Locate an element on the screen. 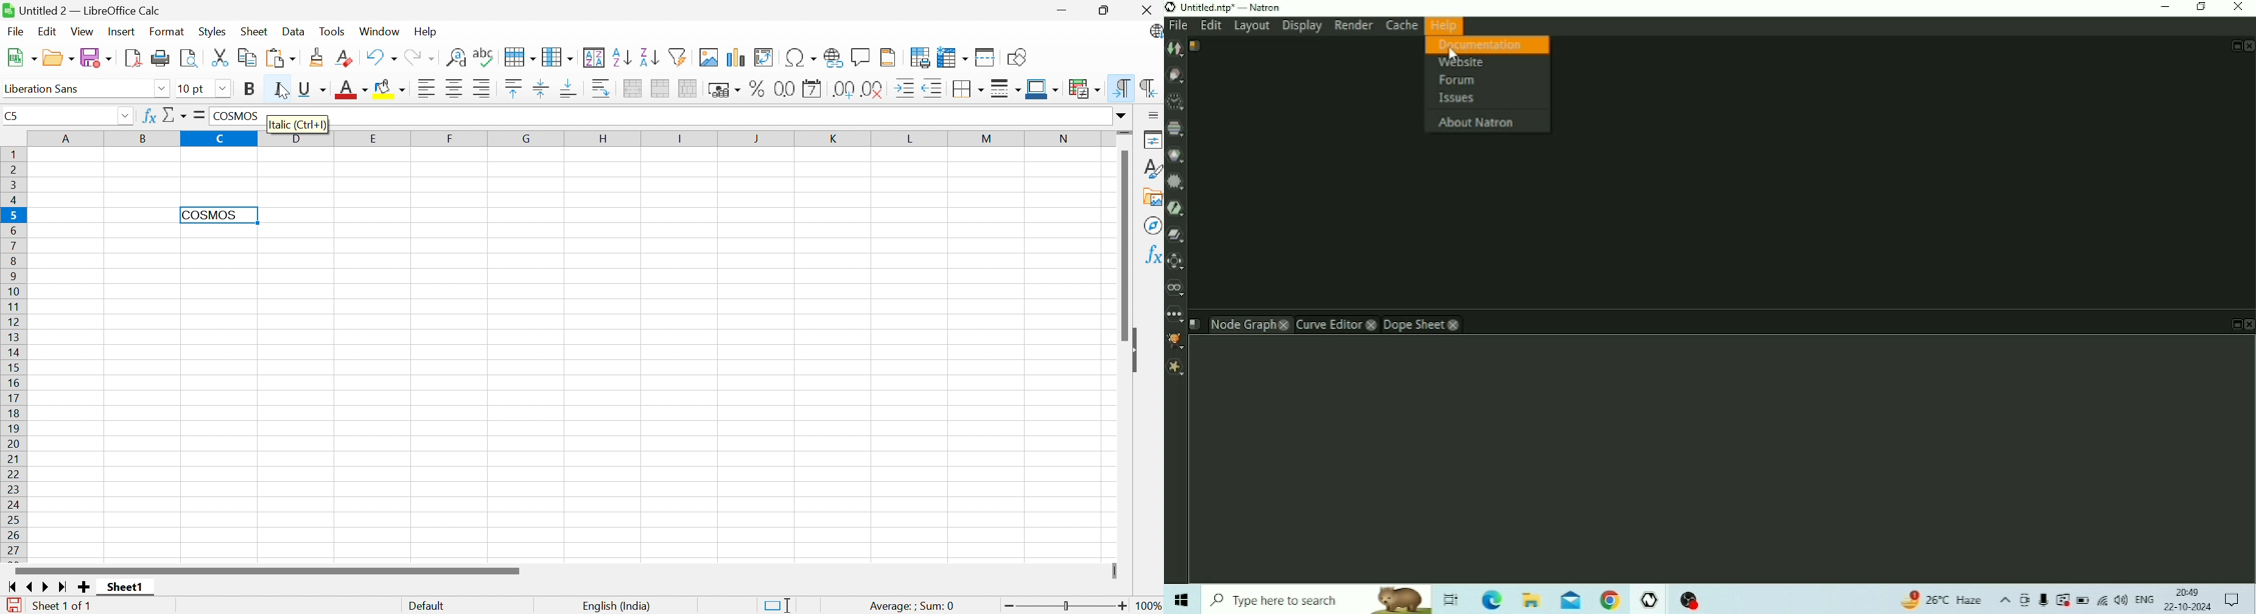  Insert hyperlink is located at coordinates (833, 58).